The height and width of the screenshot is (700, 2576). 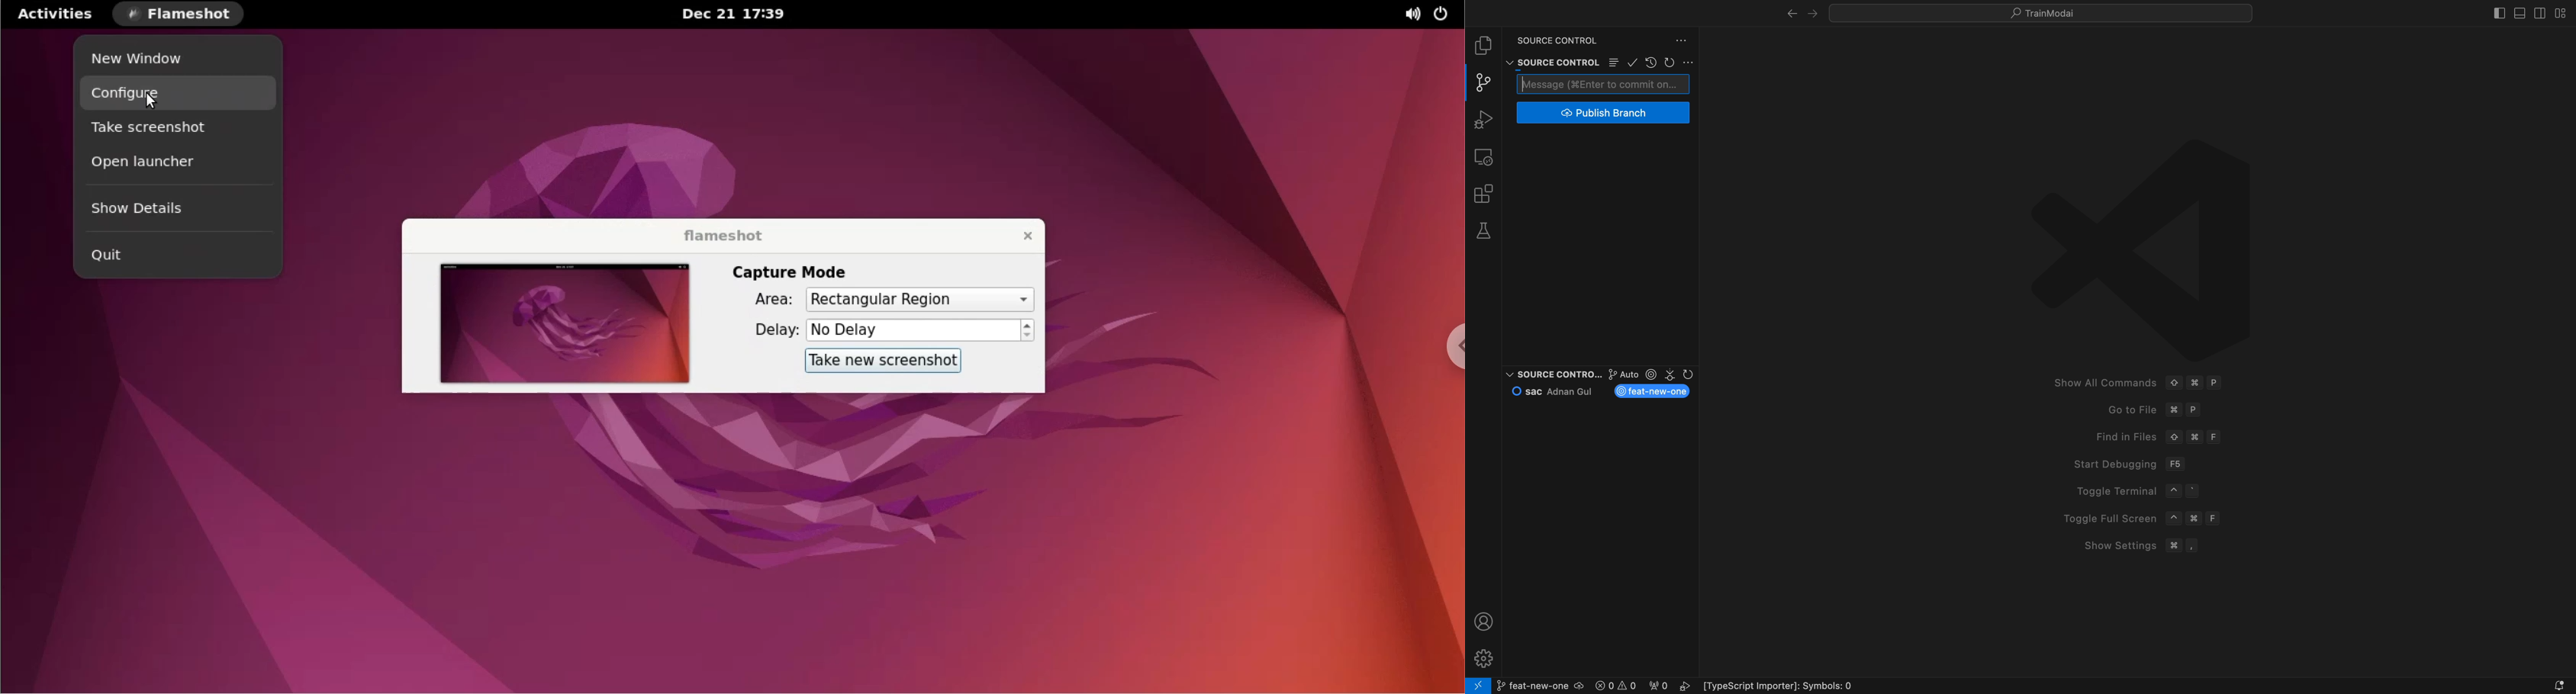 What do you see at coordinates (1485, 193) in the screenshot?
I see `extensions` at bounding box center [1485, 193].